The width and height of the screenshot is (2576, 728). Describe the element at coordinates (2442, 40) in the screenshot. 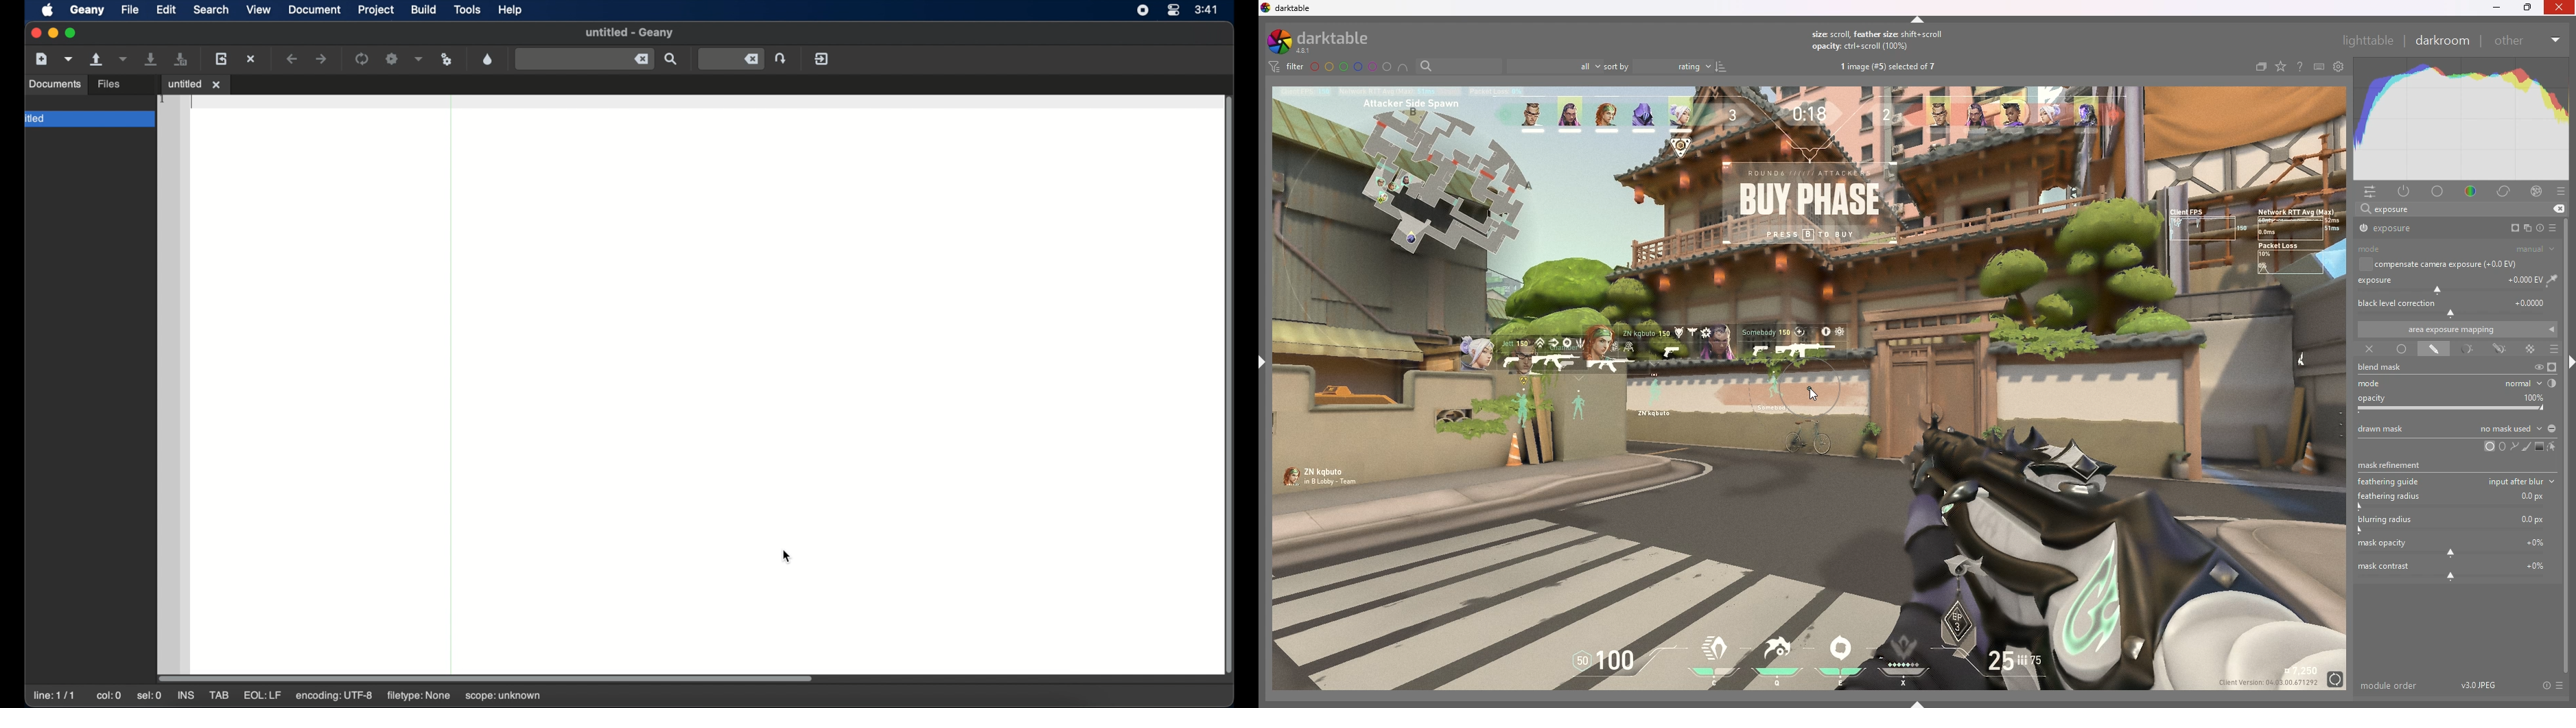

I see `darkroom` at that location.